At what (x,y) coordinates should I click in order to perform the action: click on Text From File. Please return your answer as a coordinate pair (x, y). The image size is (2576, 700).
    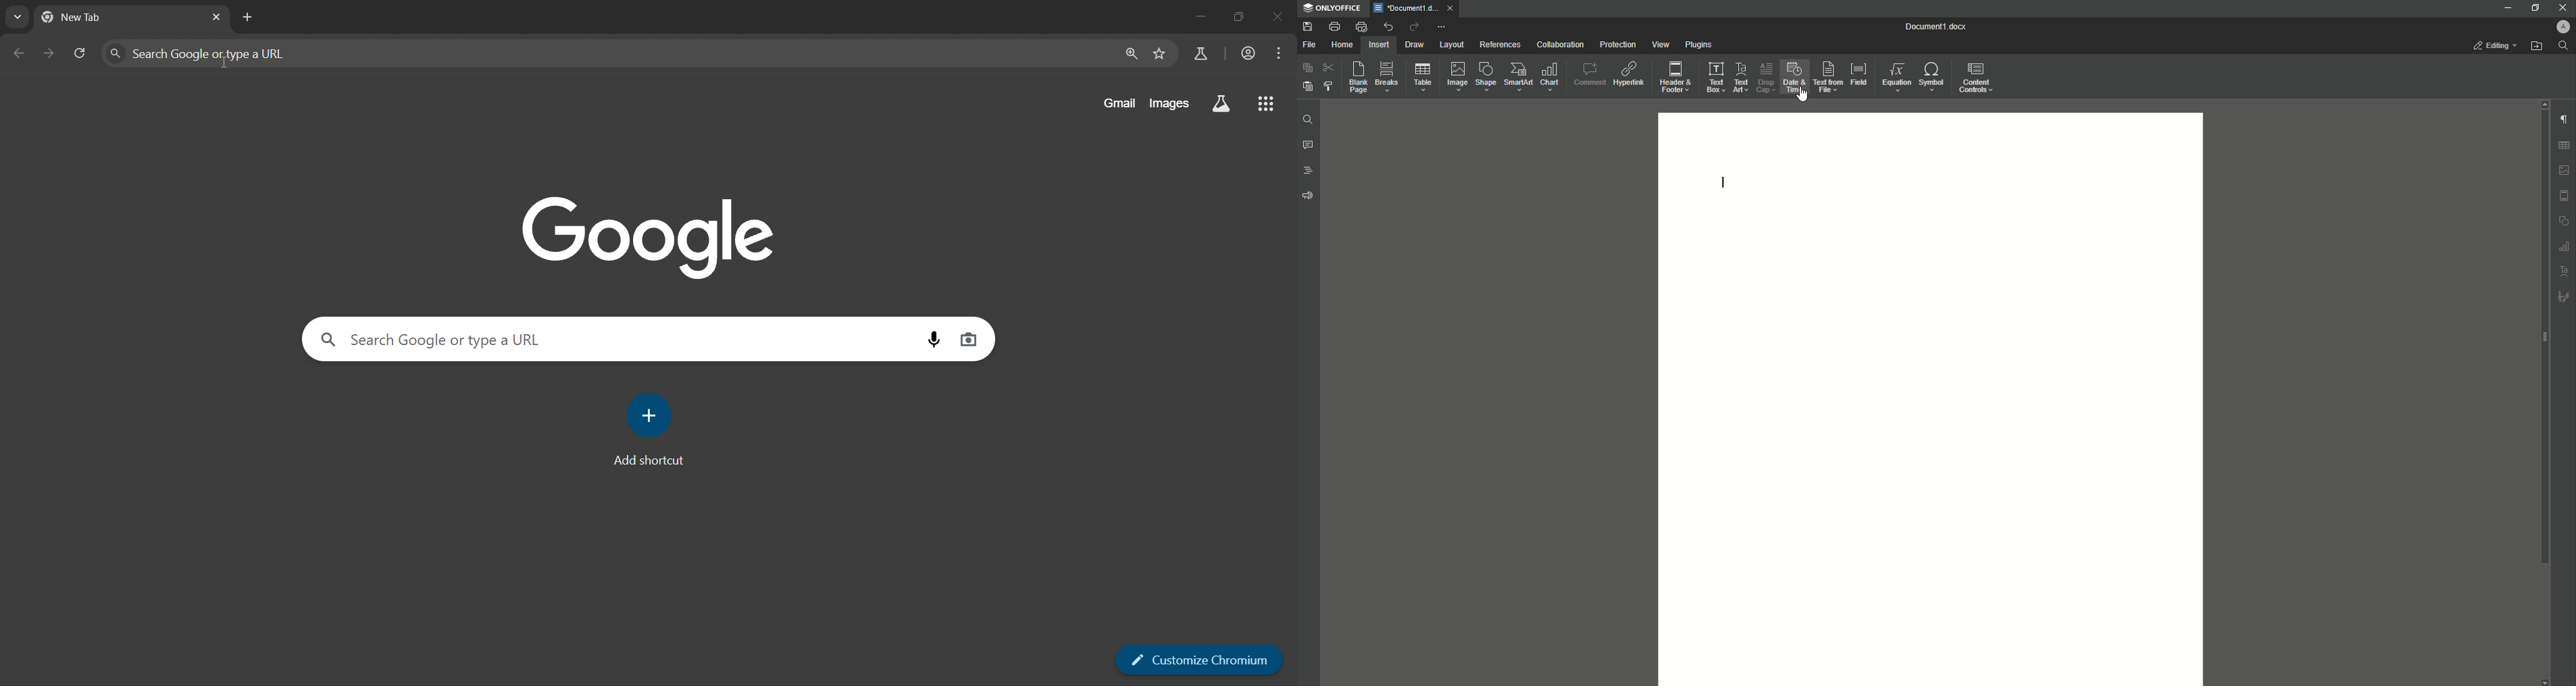
    Looking at the image, I should click on (1829, 77).